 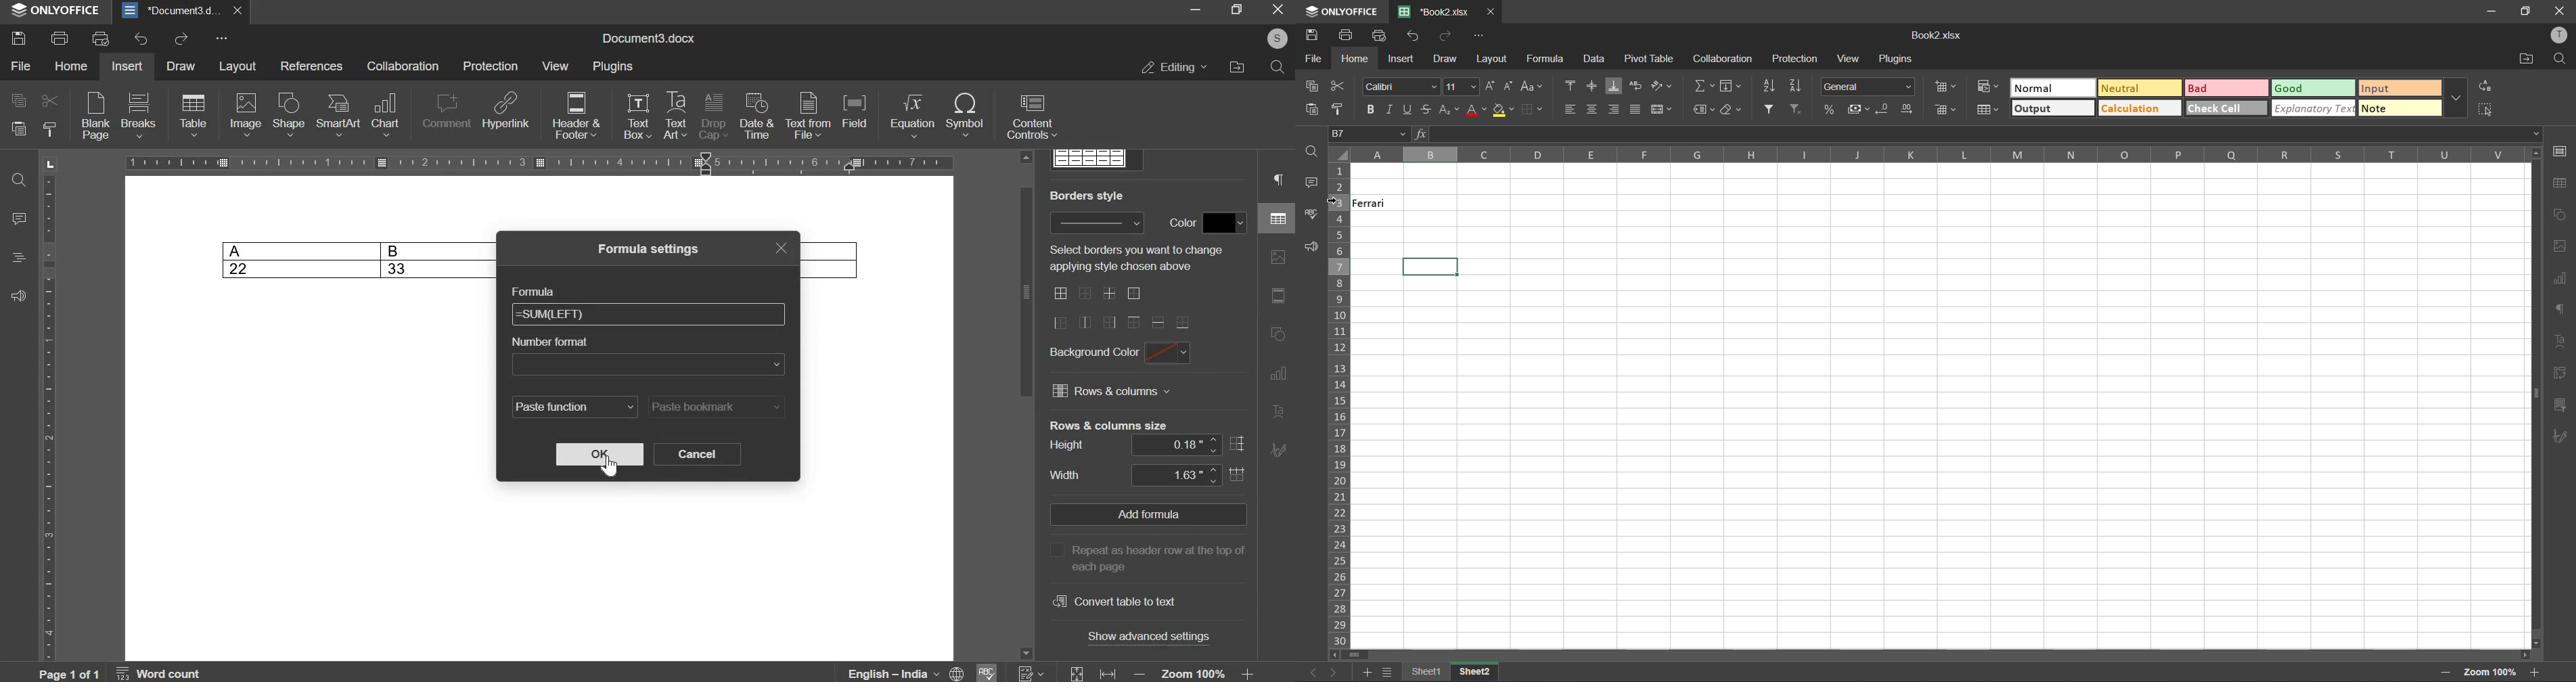 I want to click on note, so click(x=2402, y=107).